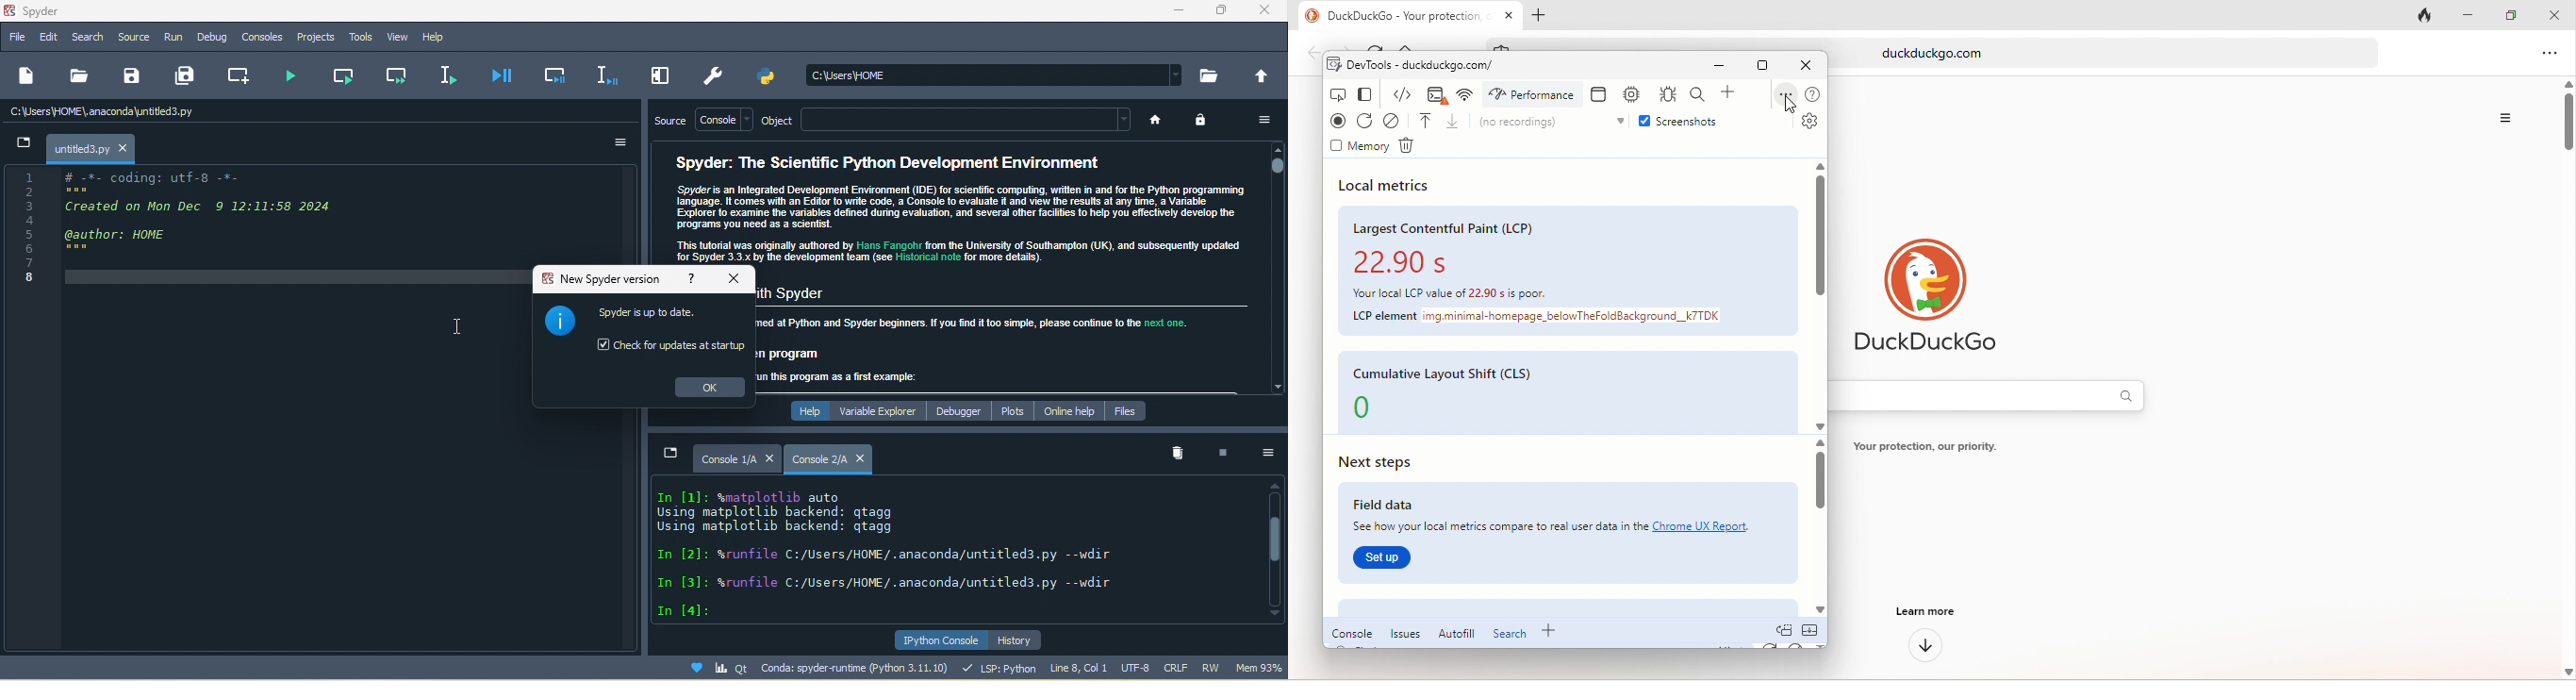 This screenshot has height=700, width=2576. What do you see at coordinates (54, 9) in the screenshot?
I see `title` at bounding box center [54, 9].